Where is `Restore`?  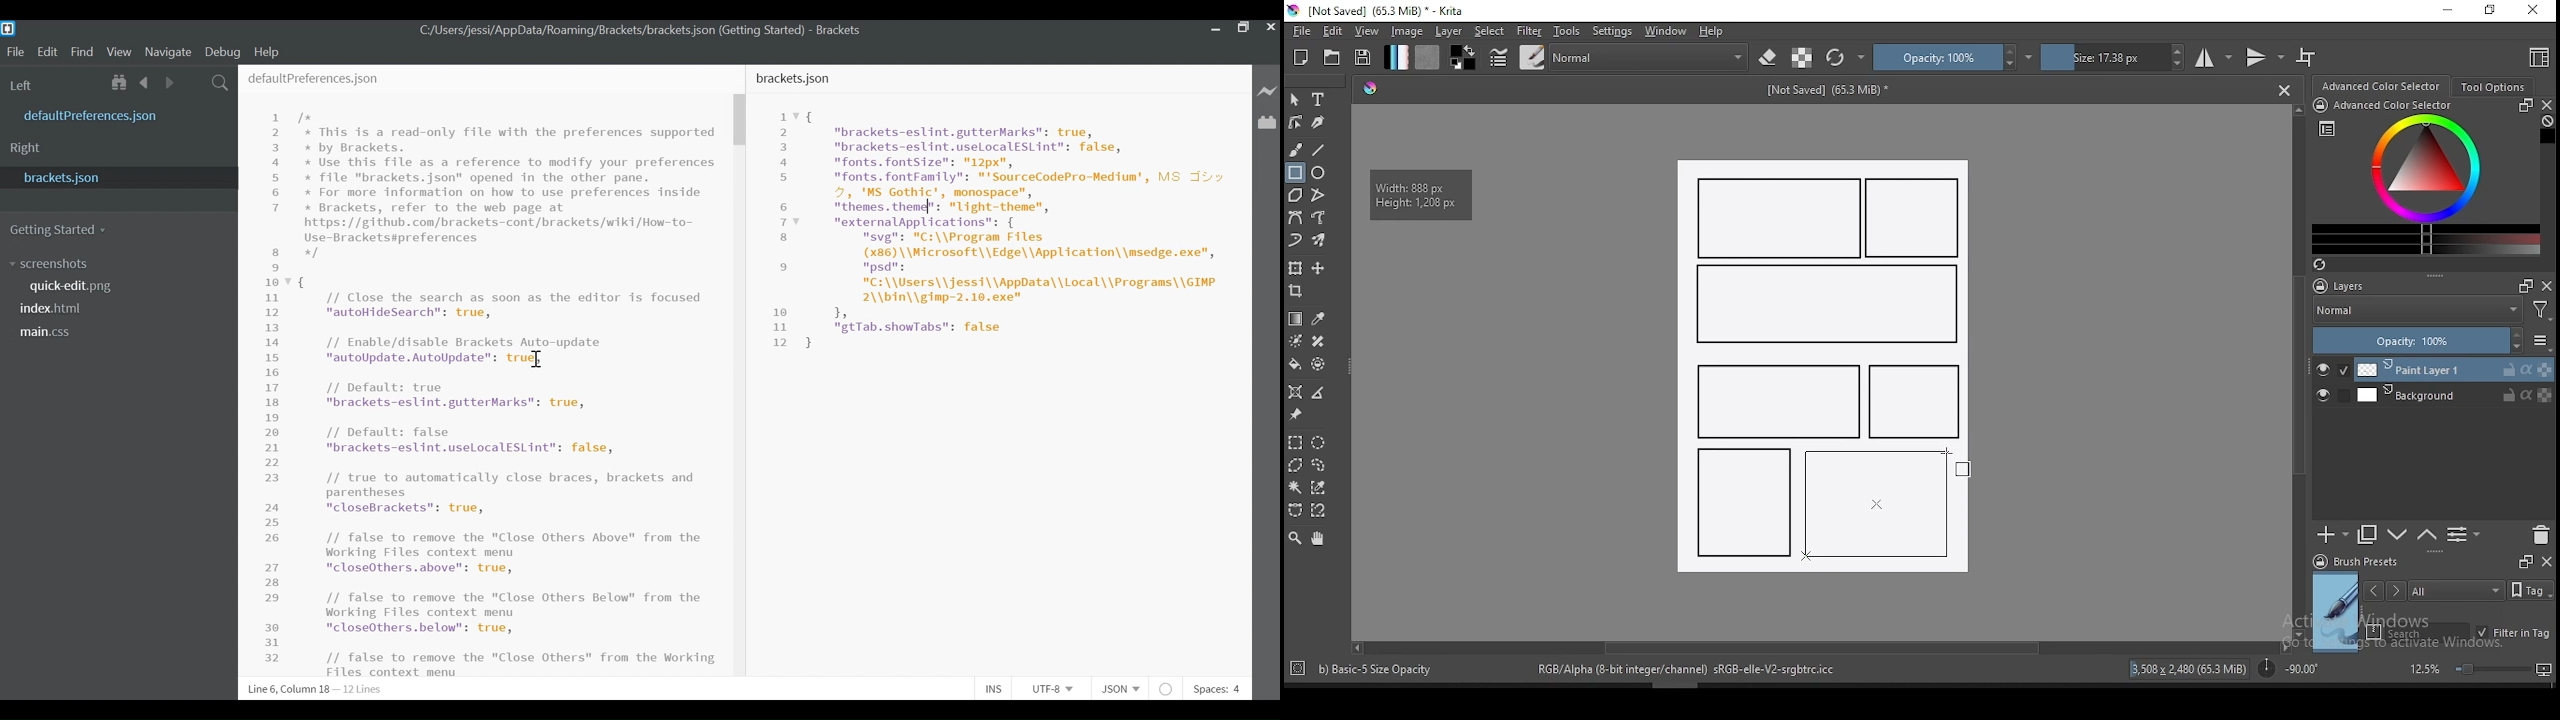
Restore is located at coordinates (1243, 27).